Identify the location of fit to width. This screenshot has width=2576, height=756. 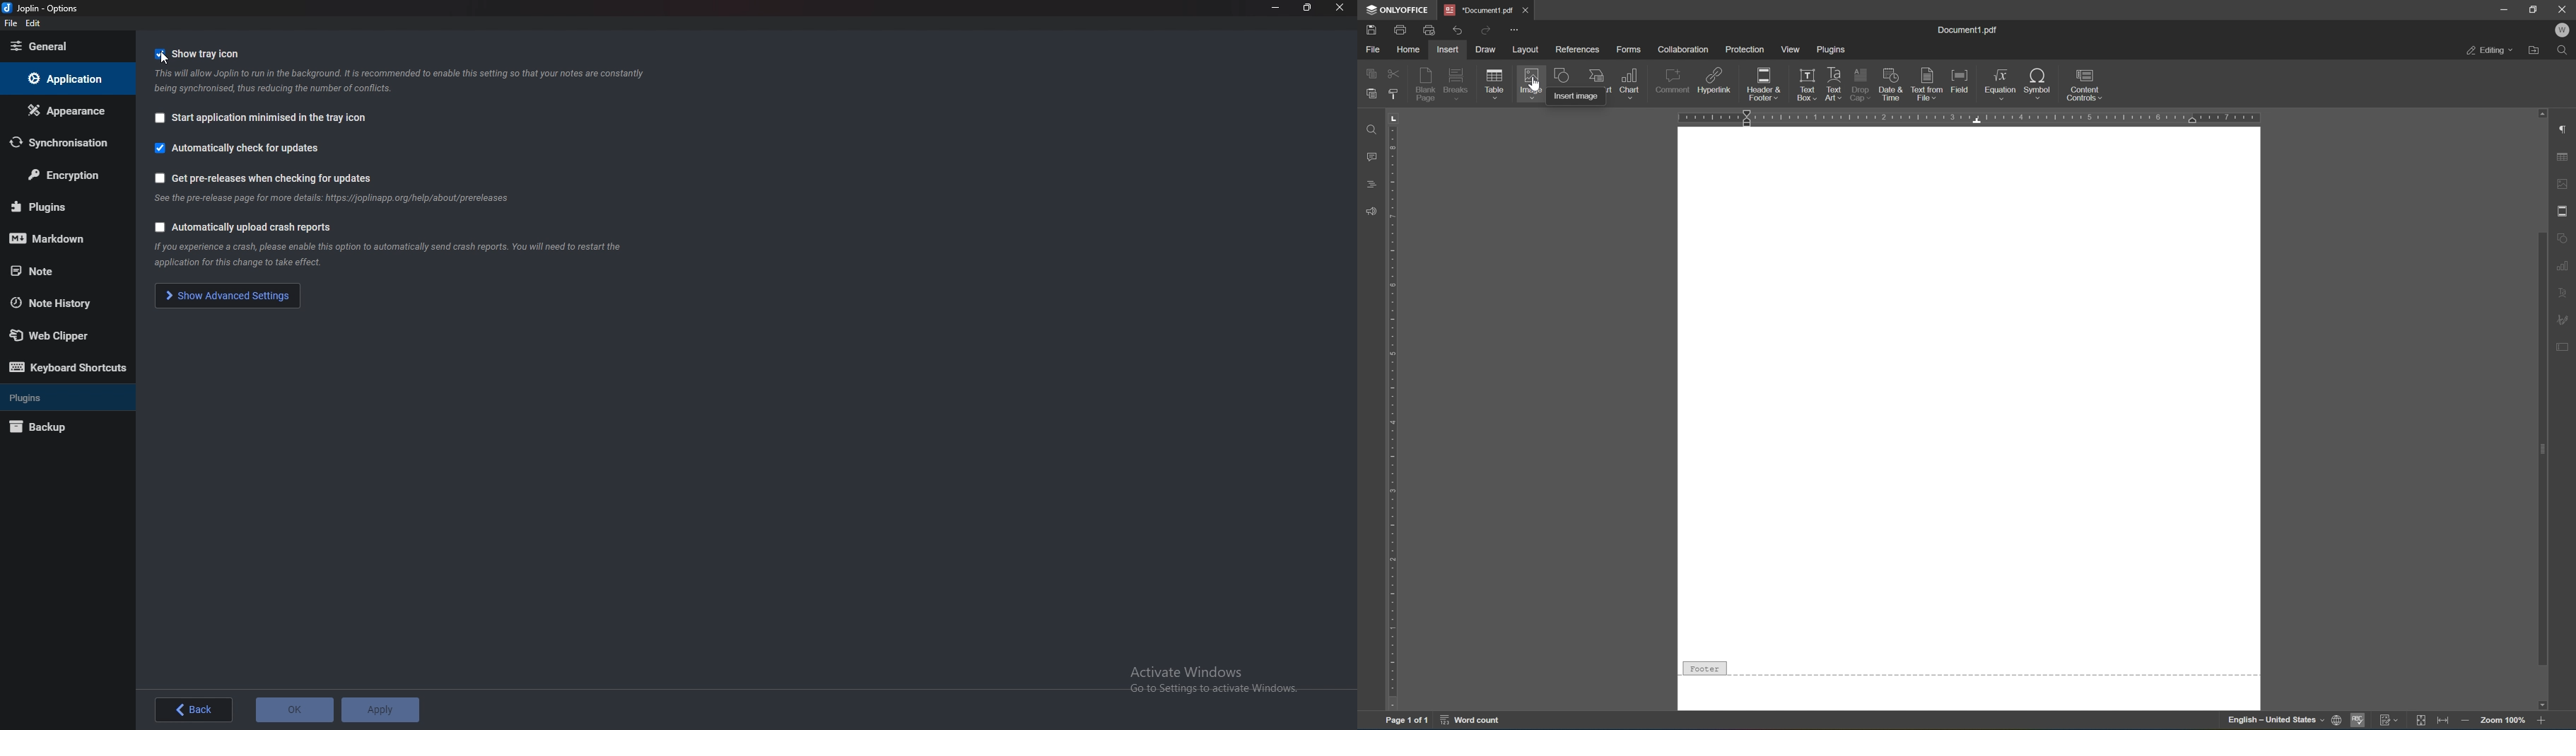
(2443, 721).